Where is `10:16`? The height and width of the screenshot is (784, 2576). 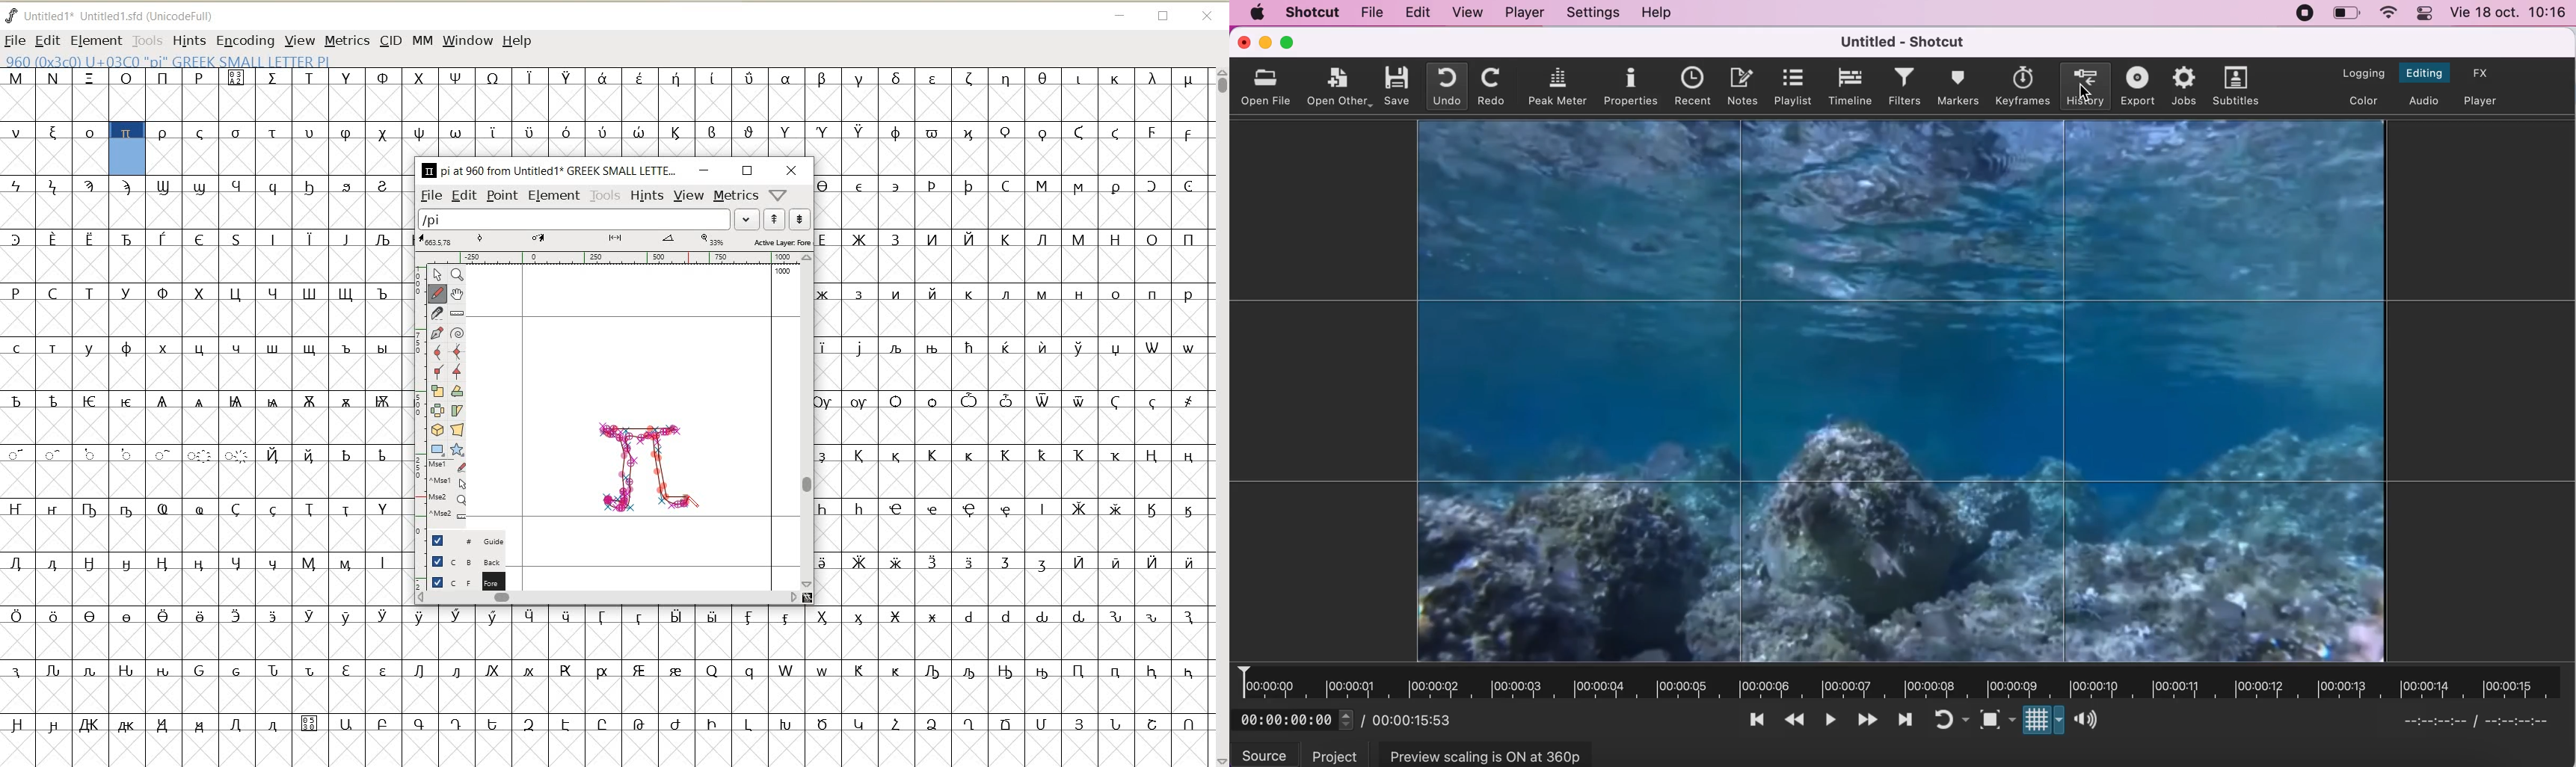
10:16 is located at coordinates (2549, 13).